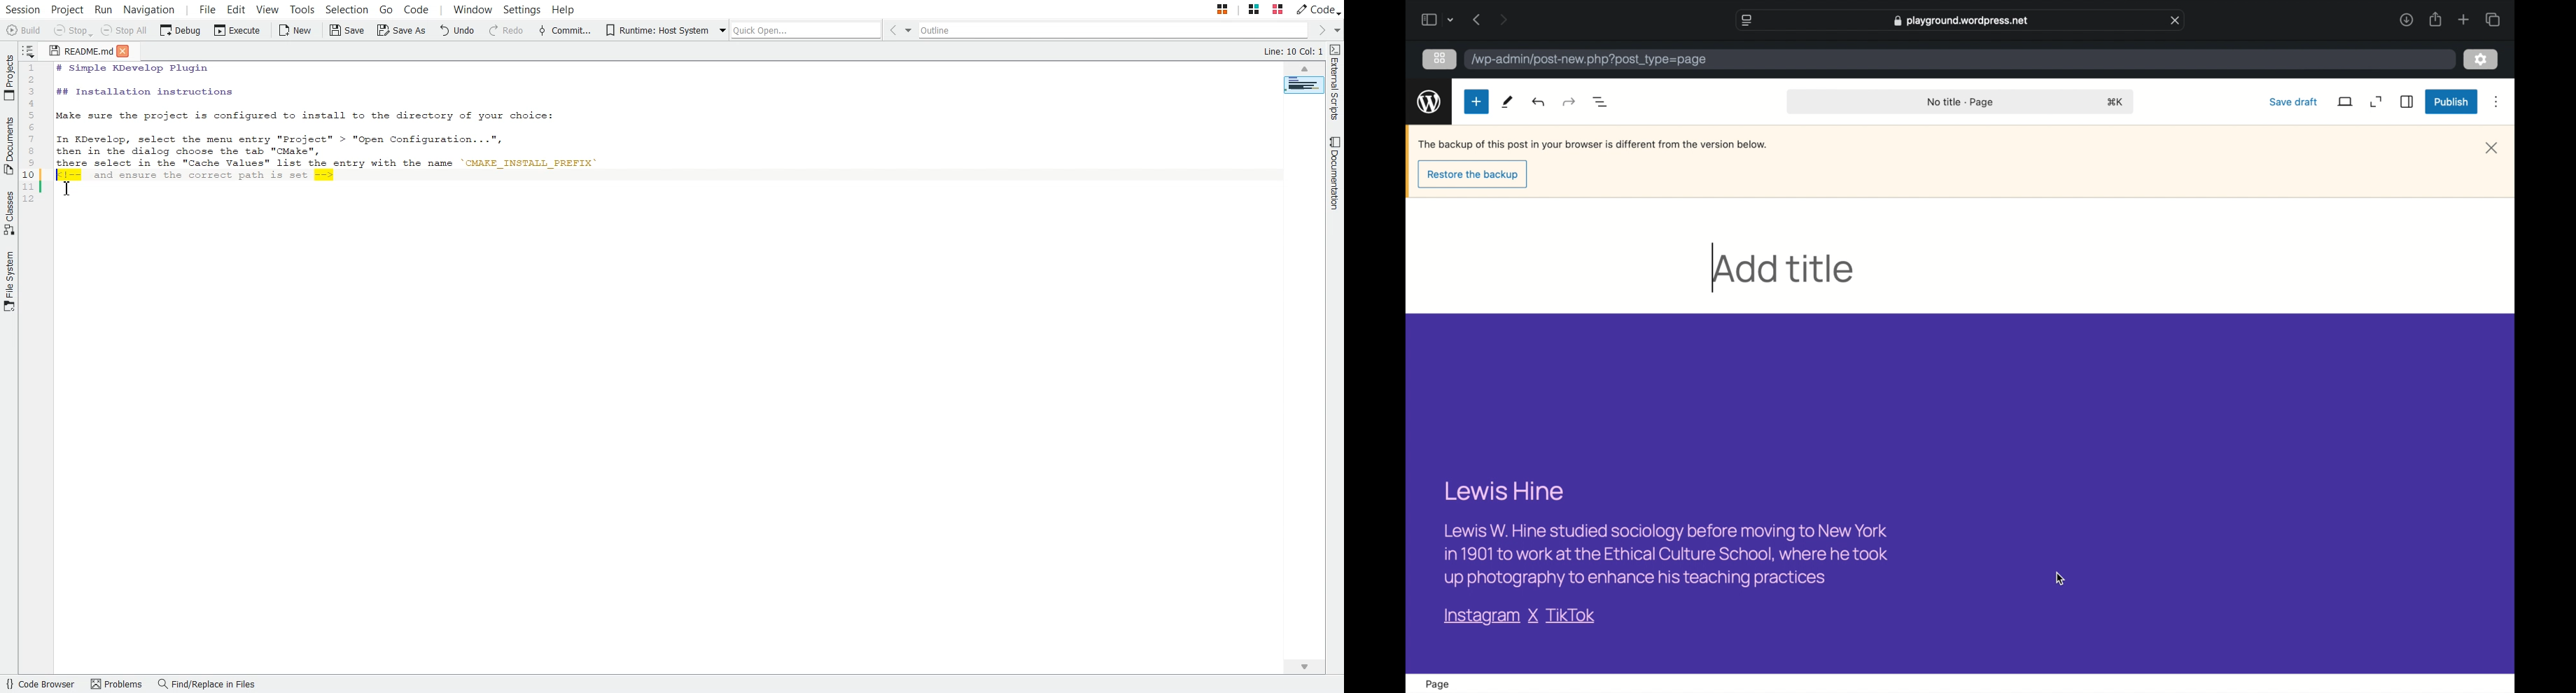  Describe the element at coordinates (1476, 101) in the screenshot. I see `new` at that location.